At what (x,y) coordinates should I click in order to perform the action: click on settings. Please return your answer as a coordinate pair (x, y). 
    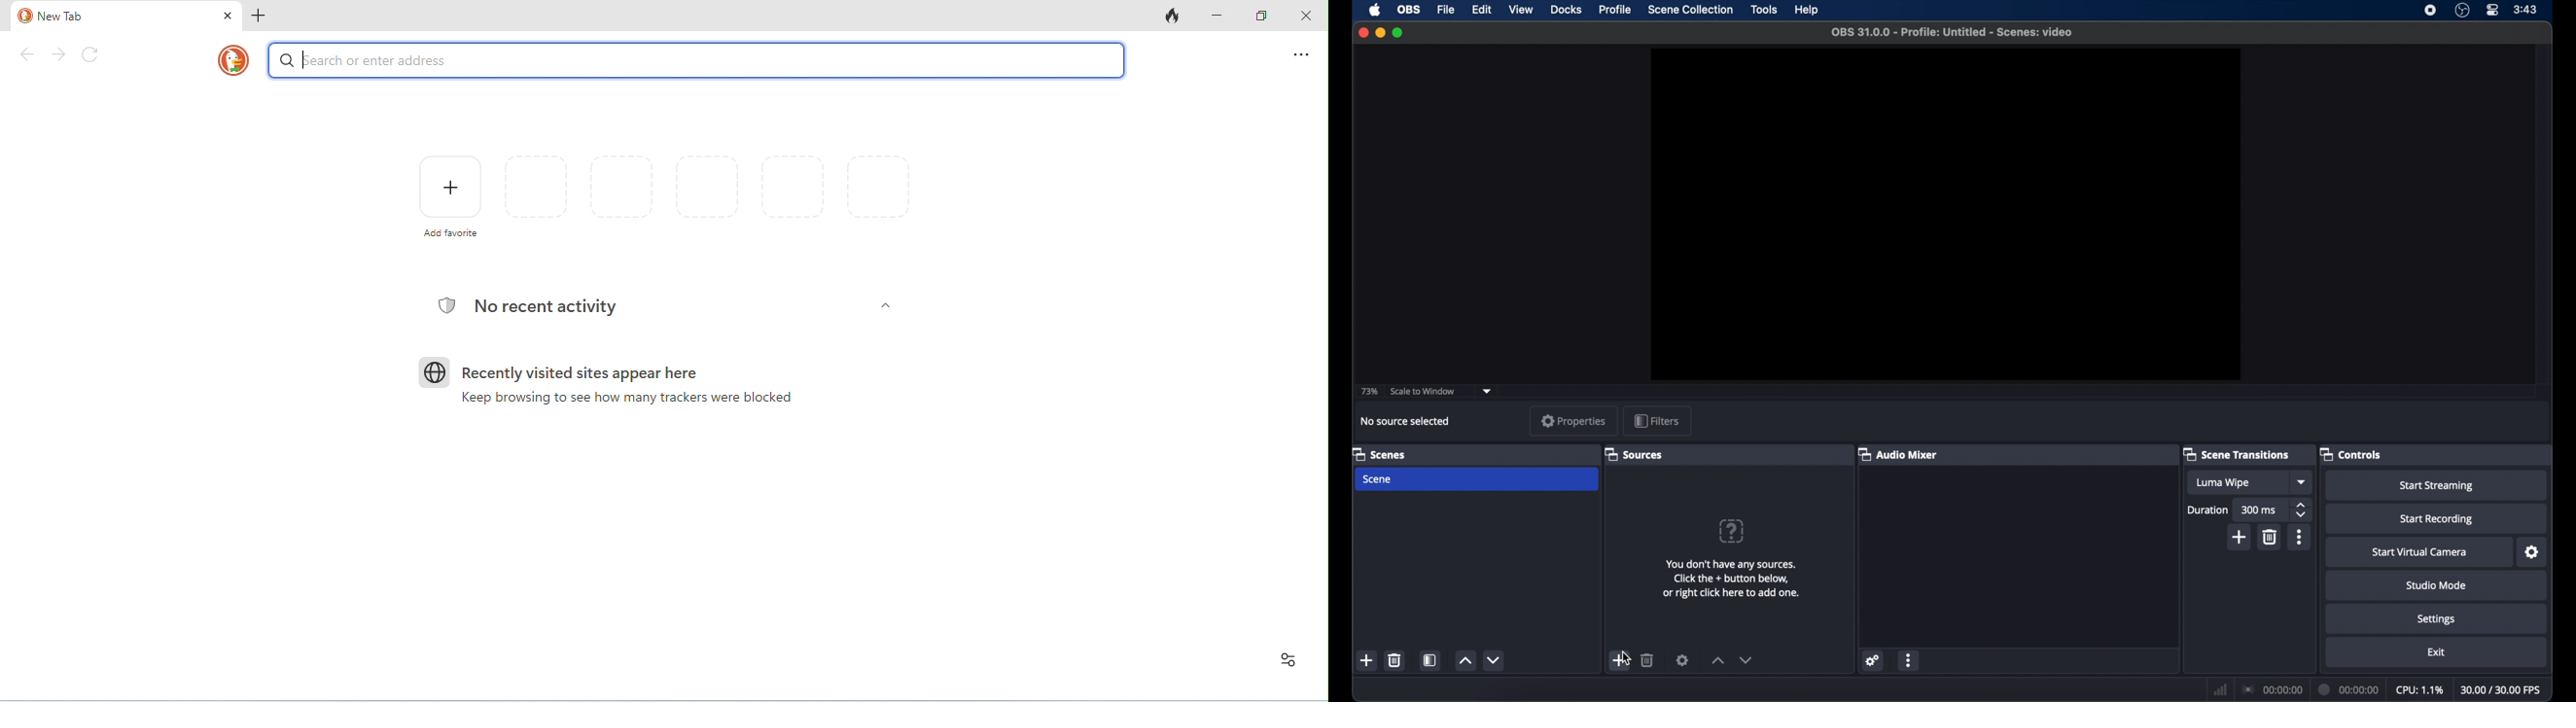
    Looking at the image, I should click on (1682, 660).